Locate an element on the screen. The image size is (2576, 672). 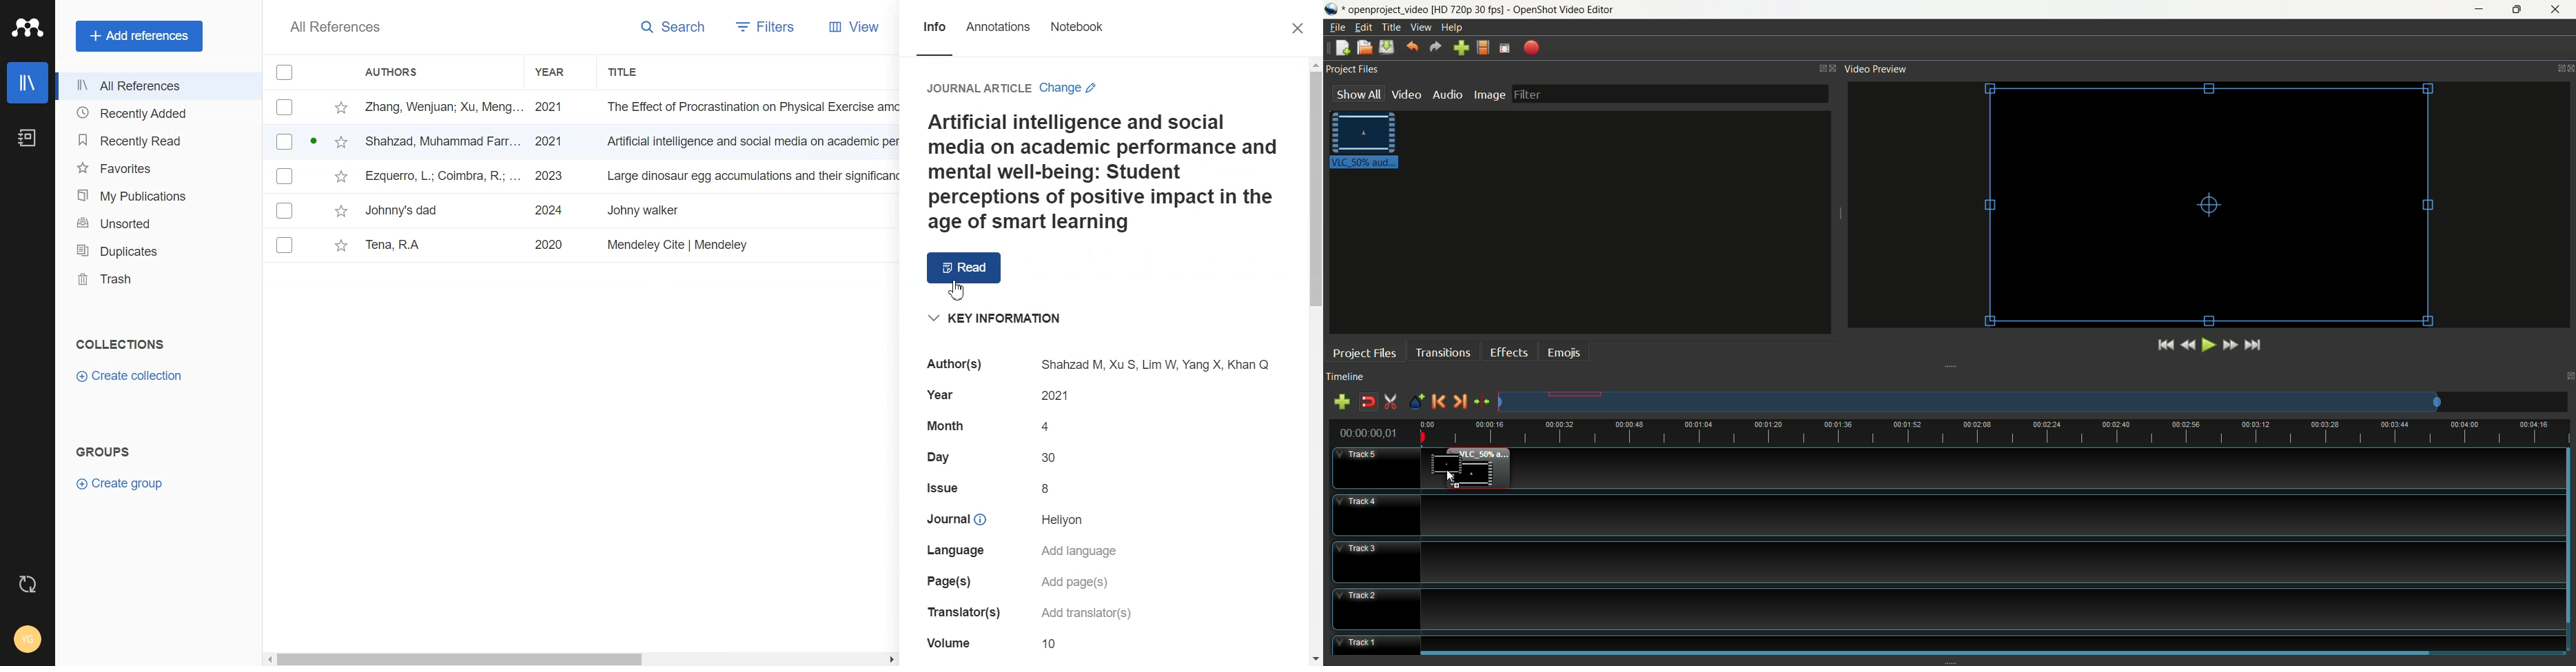
track1 is located at coordinates (1949, 644).